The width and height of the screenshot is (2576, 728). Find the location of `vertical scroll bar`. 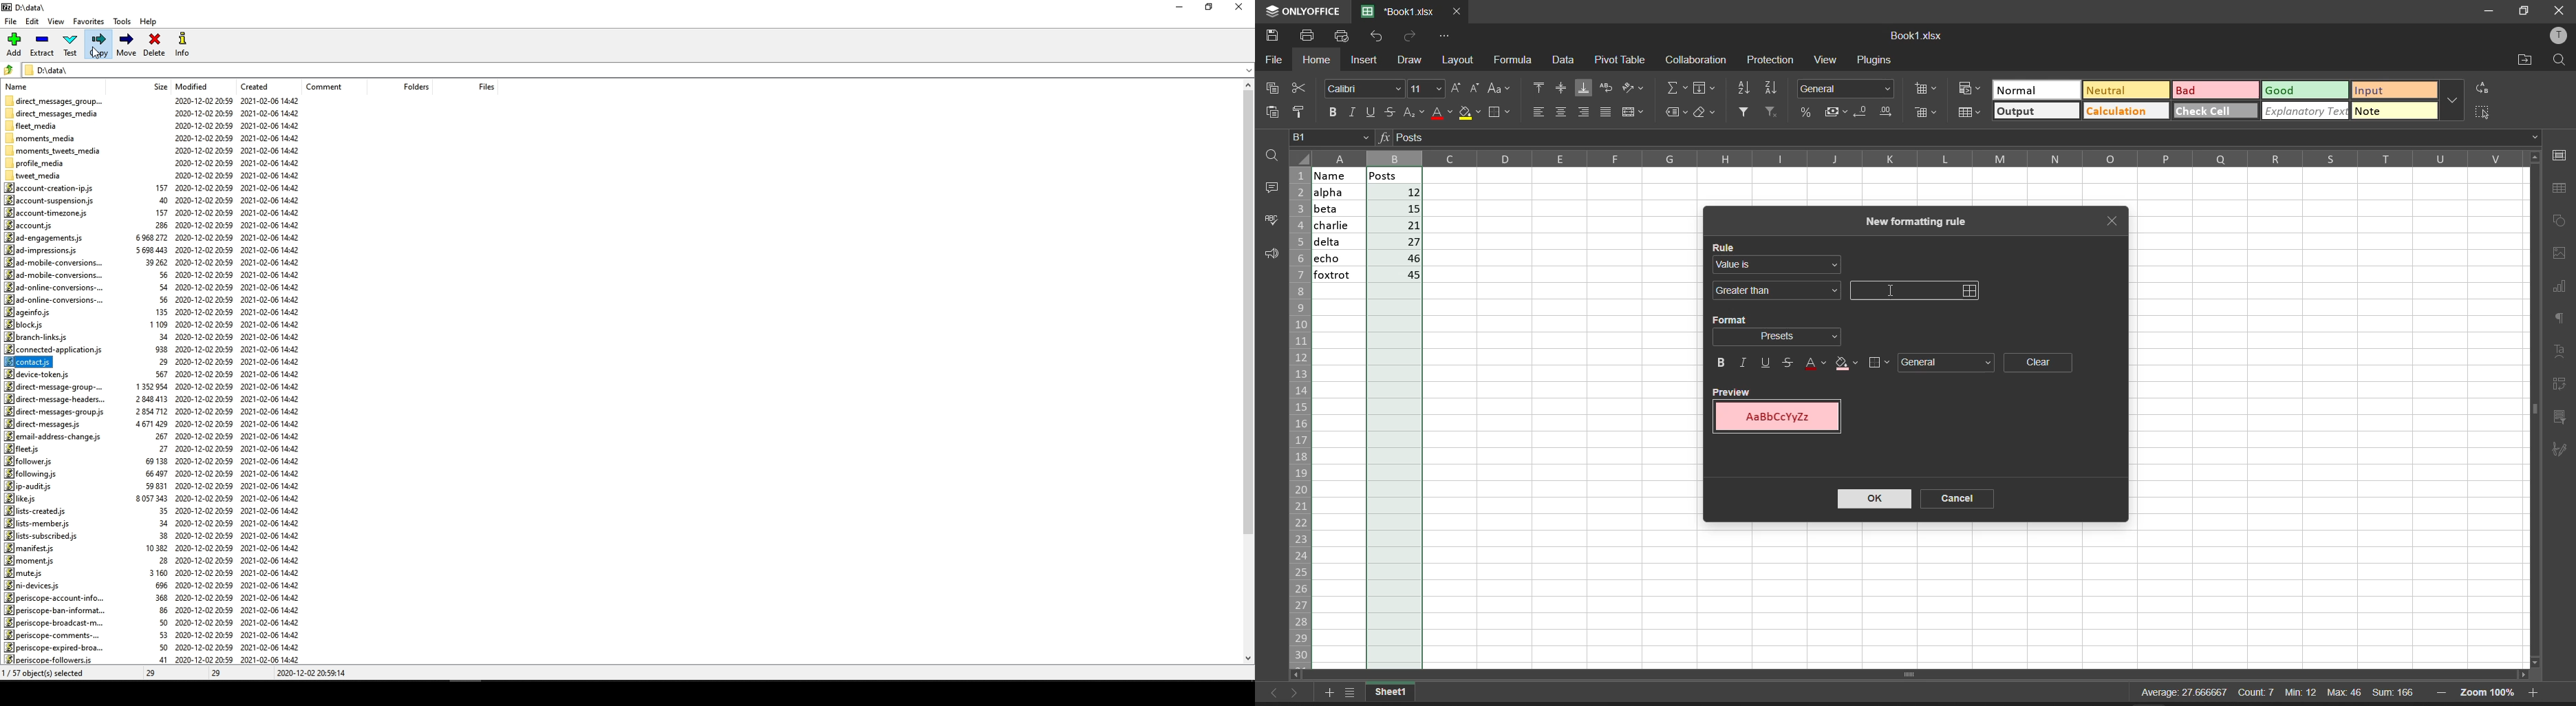

vertical scroll bar is located at coordinates (2535, 397).